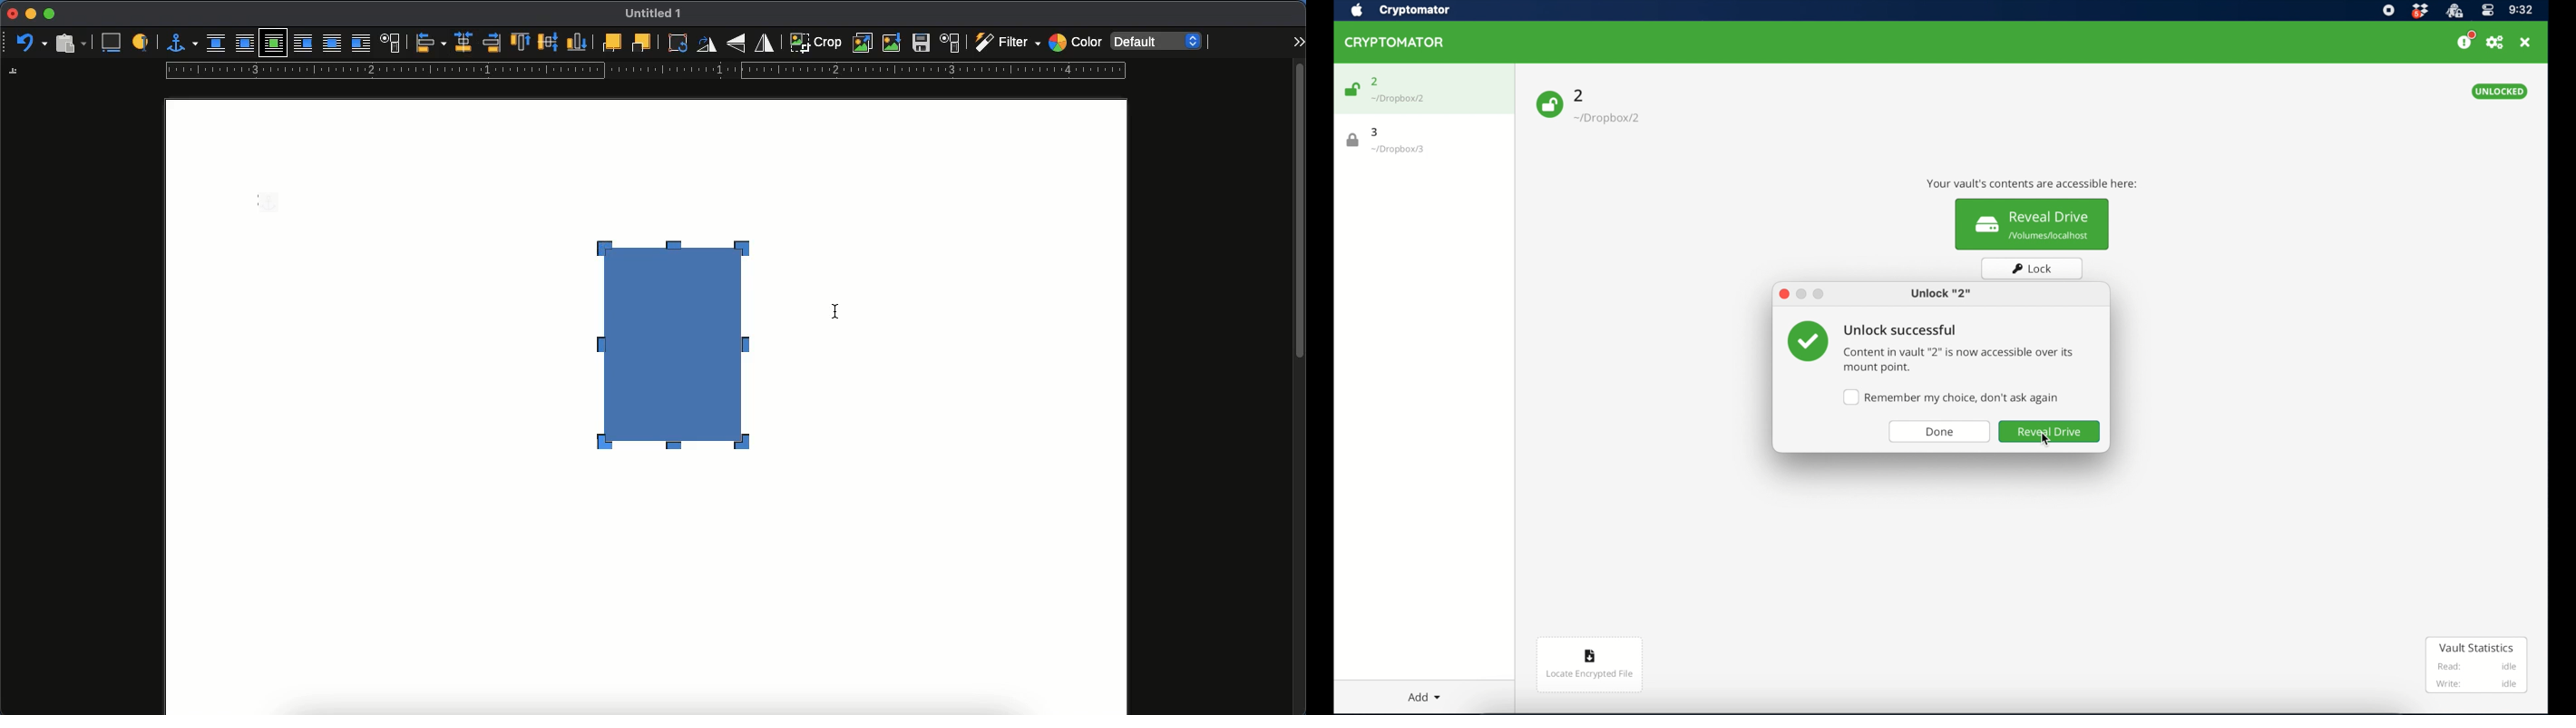 Image resolution: width=2576 pixels, height=728 pixels. What do you see at coordinates (2034, 183) in the screenshot?
I see `info` at bounding box center [2034, 183].